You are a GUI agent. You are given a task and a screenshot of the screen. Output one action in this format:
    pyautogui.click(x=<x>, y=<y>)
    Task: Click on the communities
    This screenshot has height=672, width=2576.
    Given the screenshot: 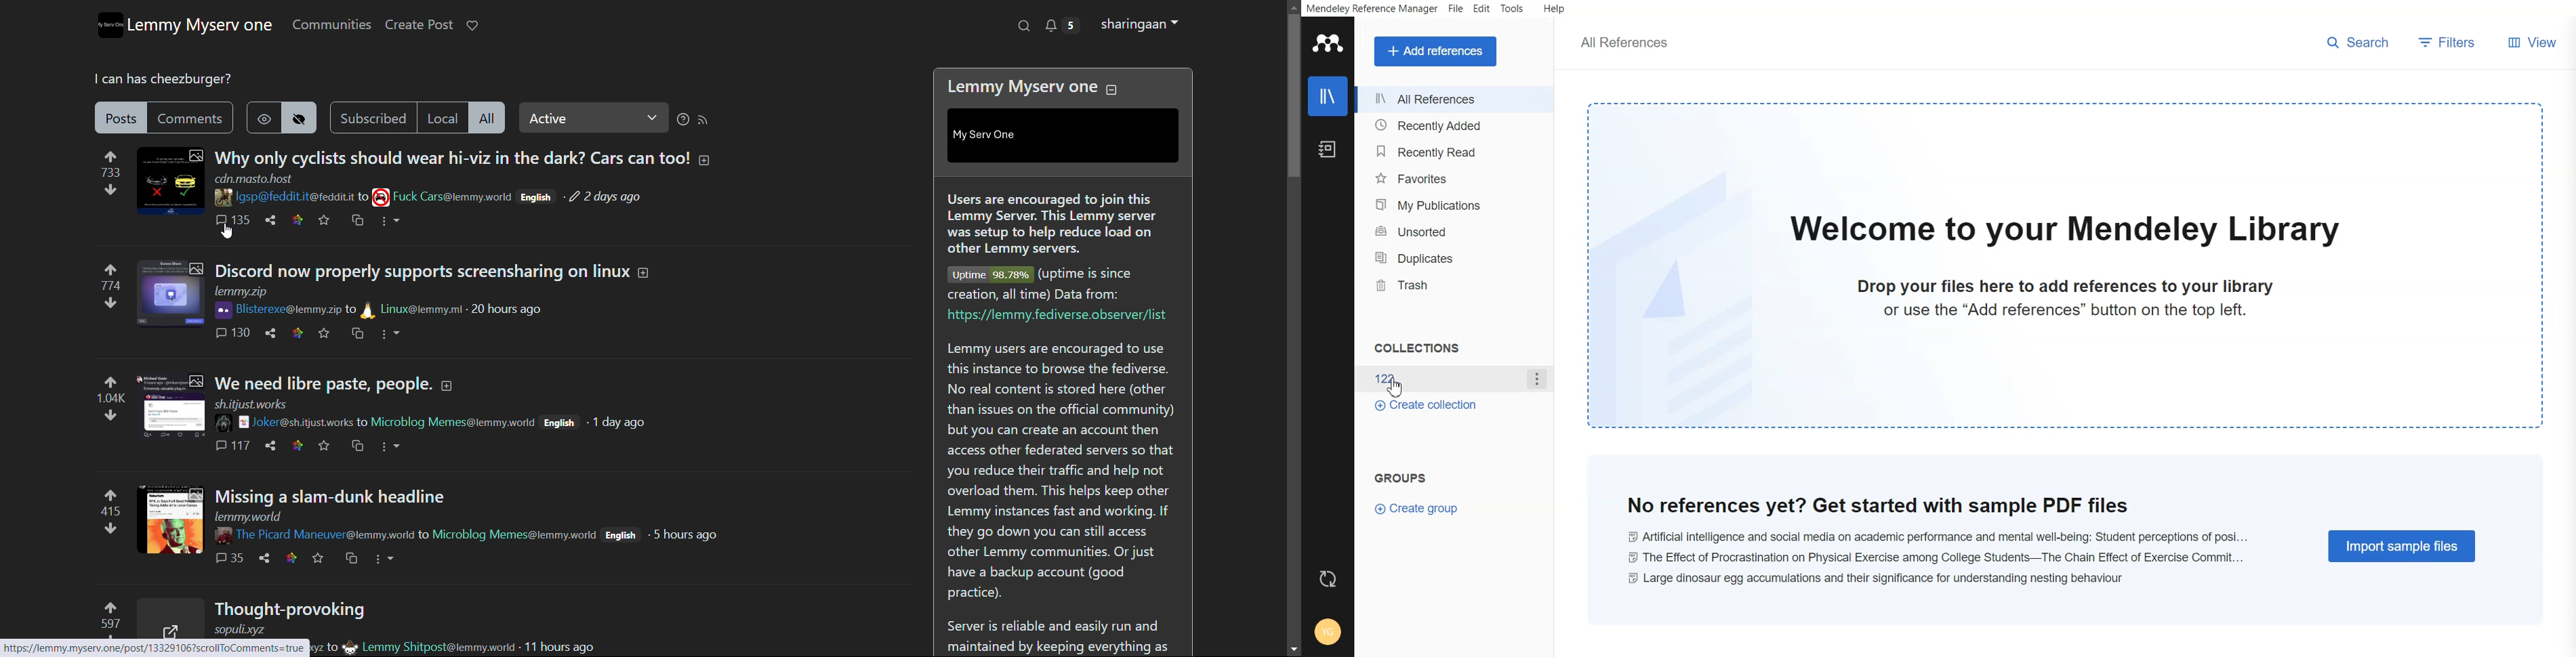 What is the action you would take?
    pyautogui.click(x=331, y=24)
    